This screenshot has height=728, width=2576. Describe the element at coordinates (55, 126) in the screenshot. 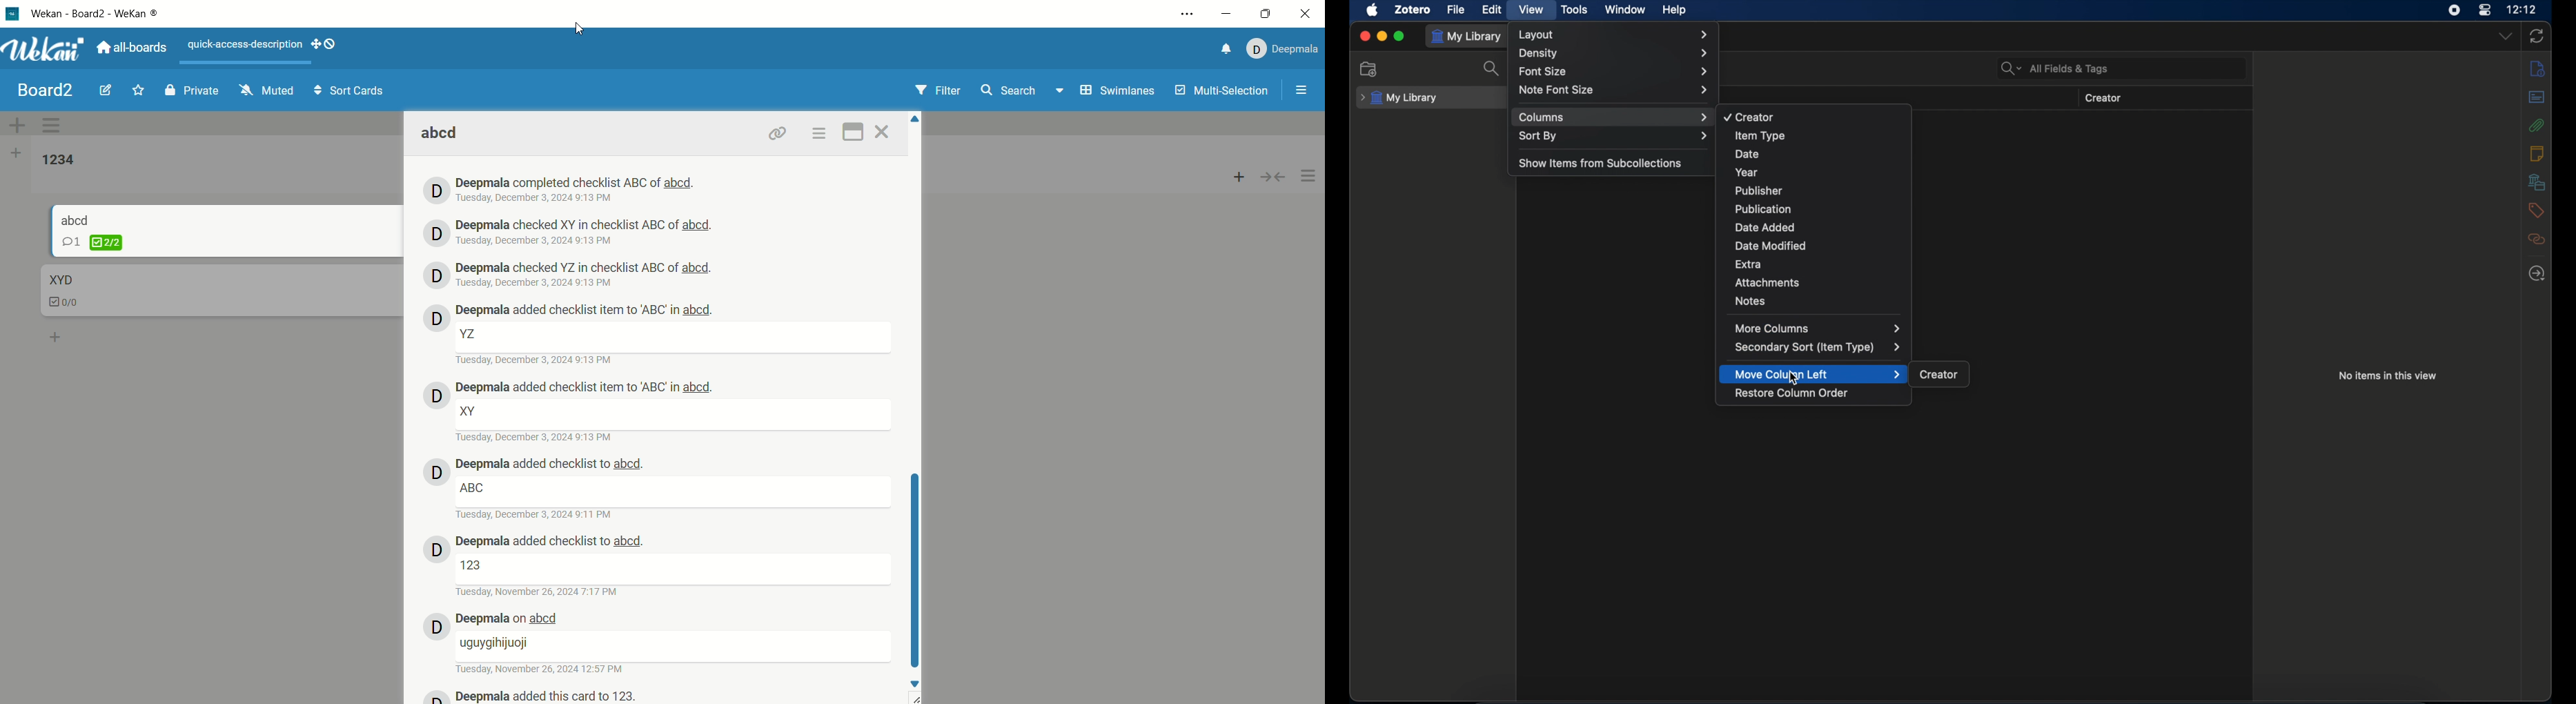

I see `swimlane actions` at that location.